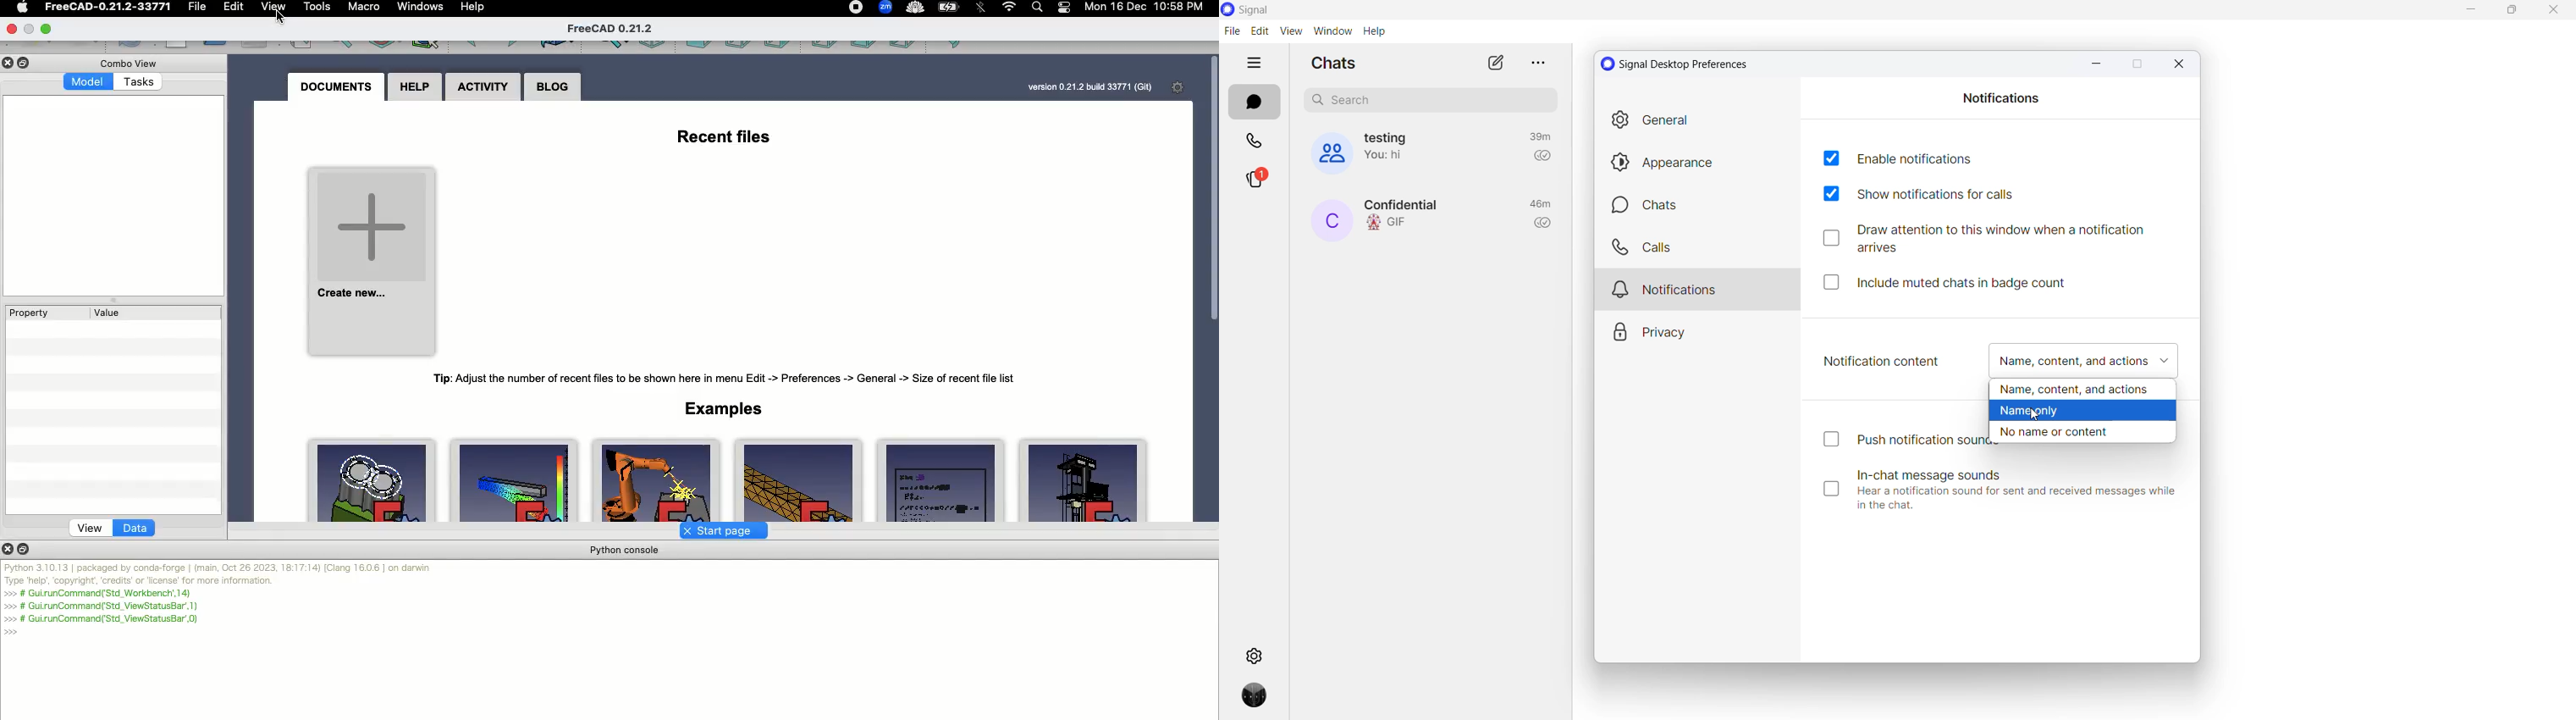  Describe the element at coordinates (612, 29) in the screenshot. I see `FreeCAD 0.21.2` at that location.